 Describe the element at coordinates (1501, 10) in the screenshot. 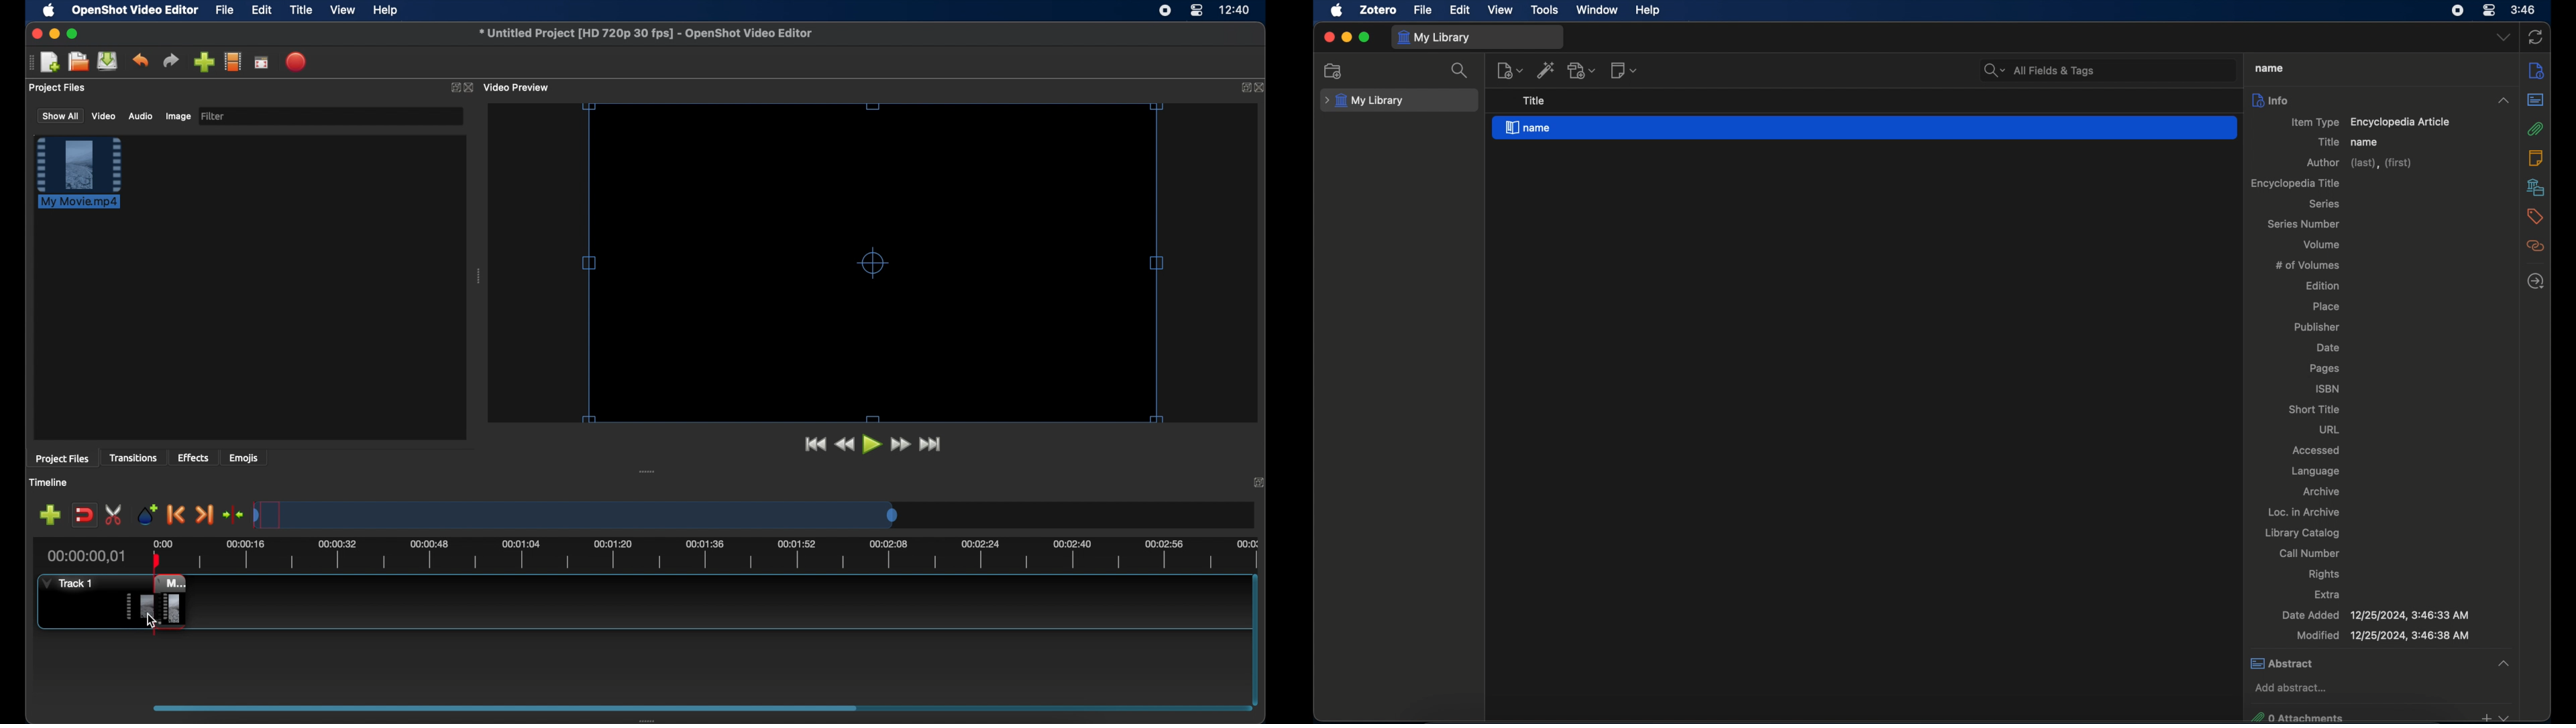

I see `view` at that location.